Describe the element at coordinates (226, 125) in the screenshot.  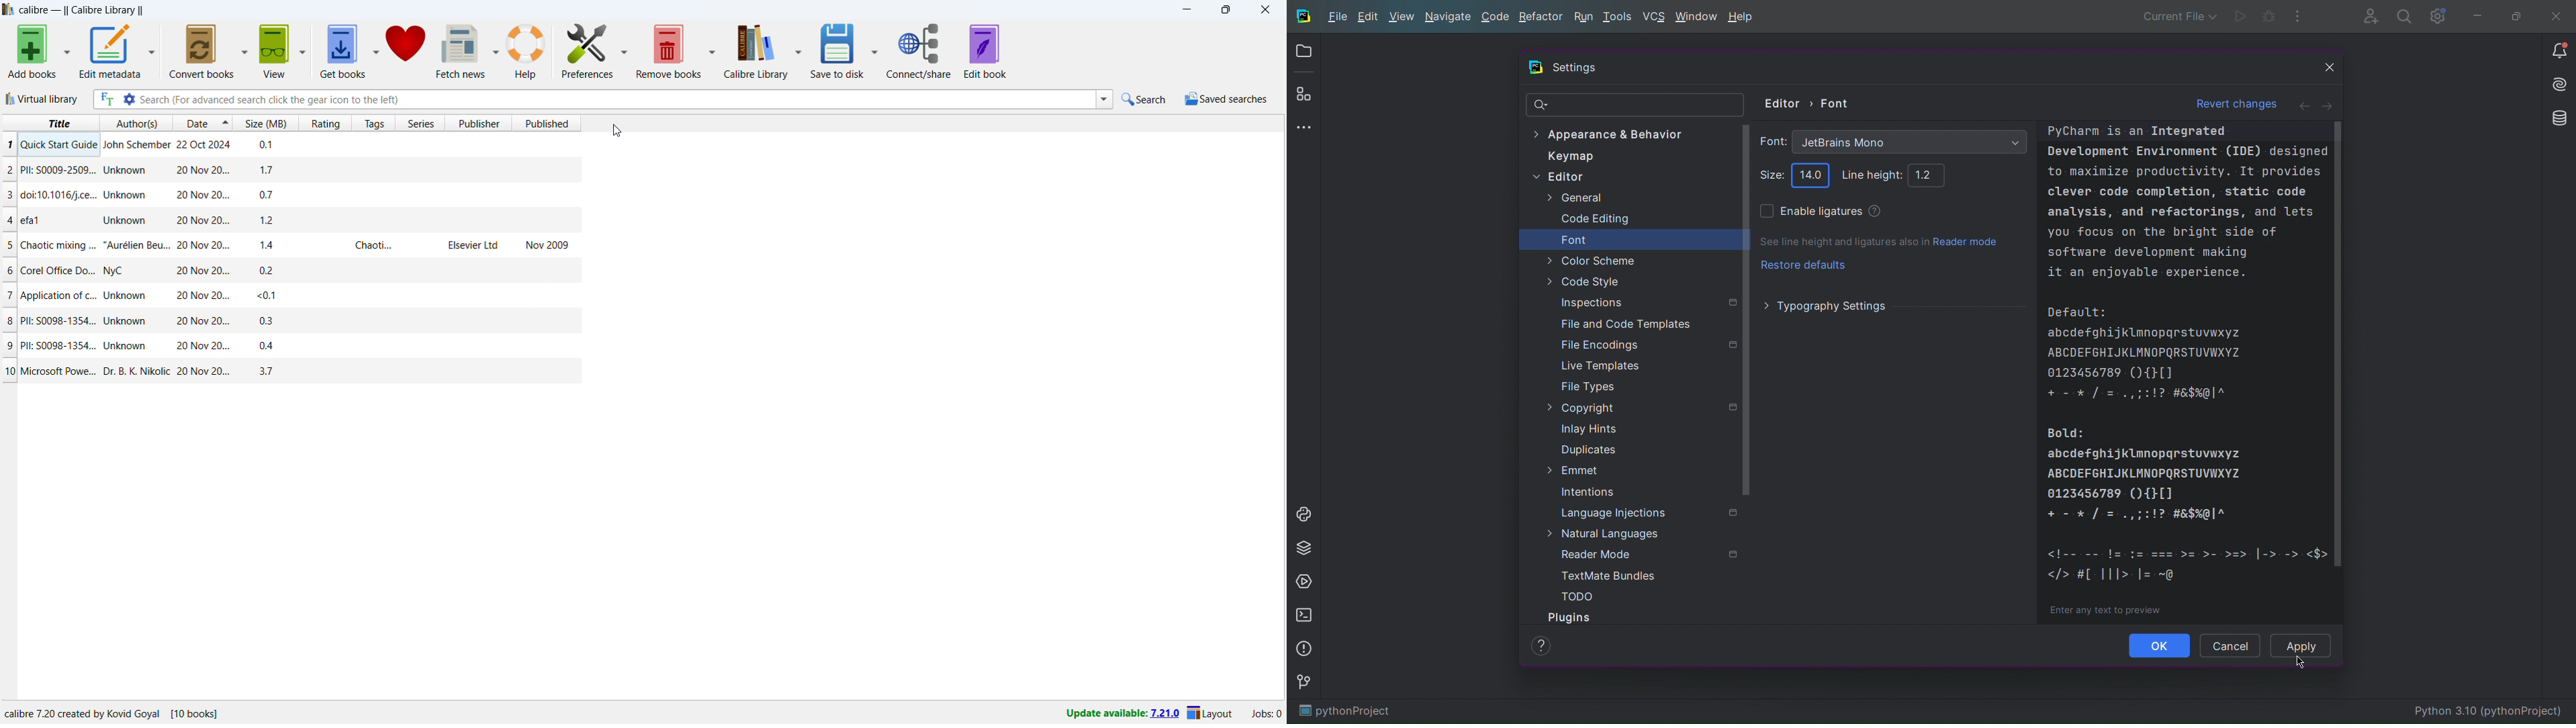
I see `select sorting order` at that location.